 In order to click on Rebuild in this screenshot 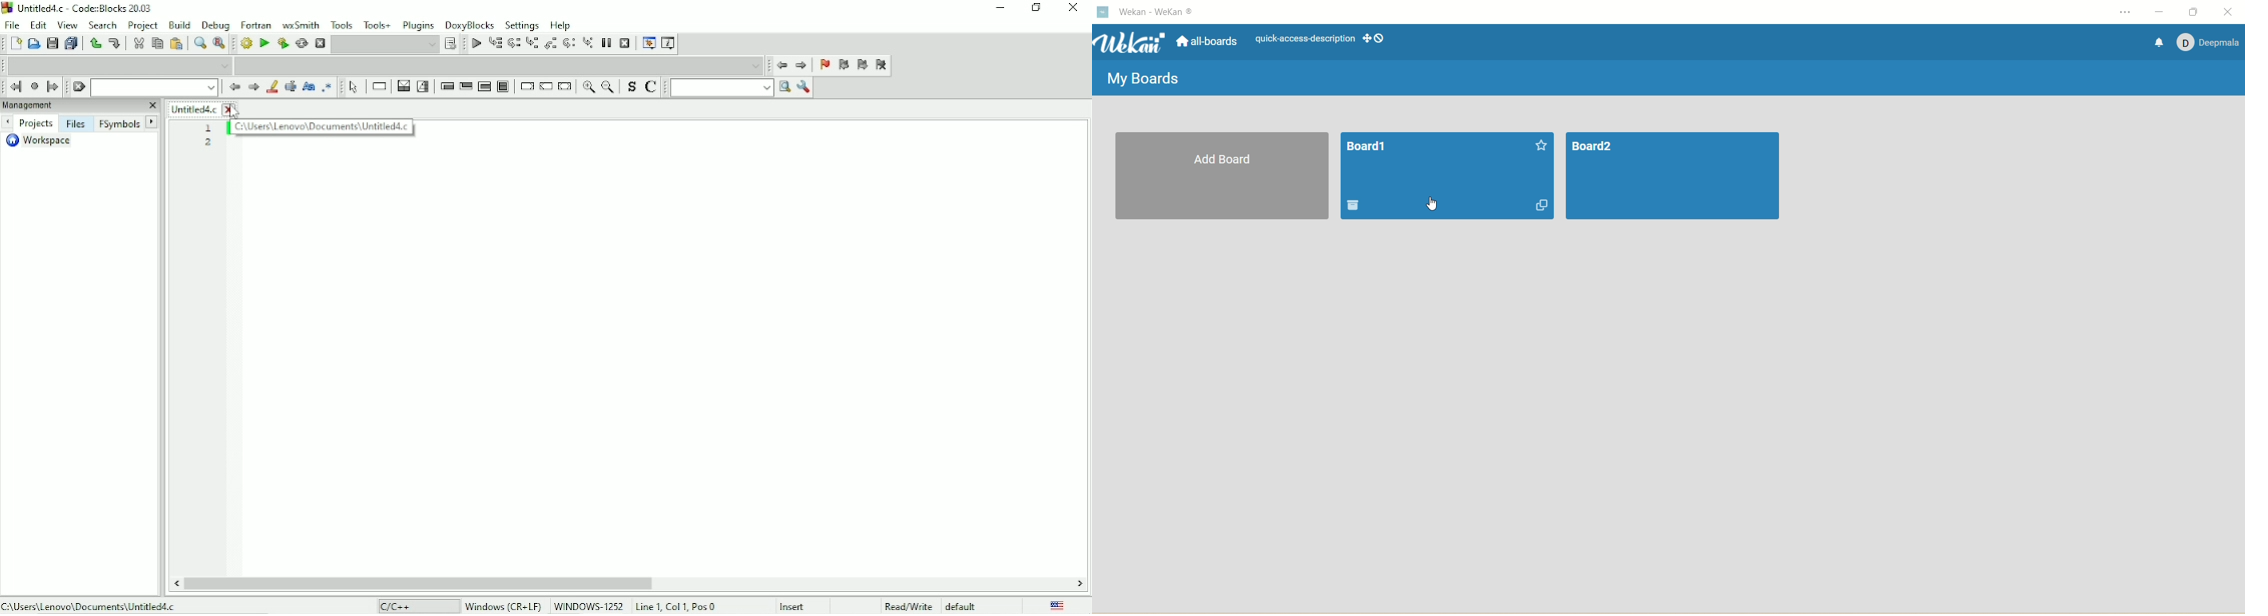, I will do `click(301, 43)`.